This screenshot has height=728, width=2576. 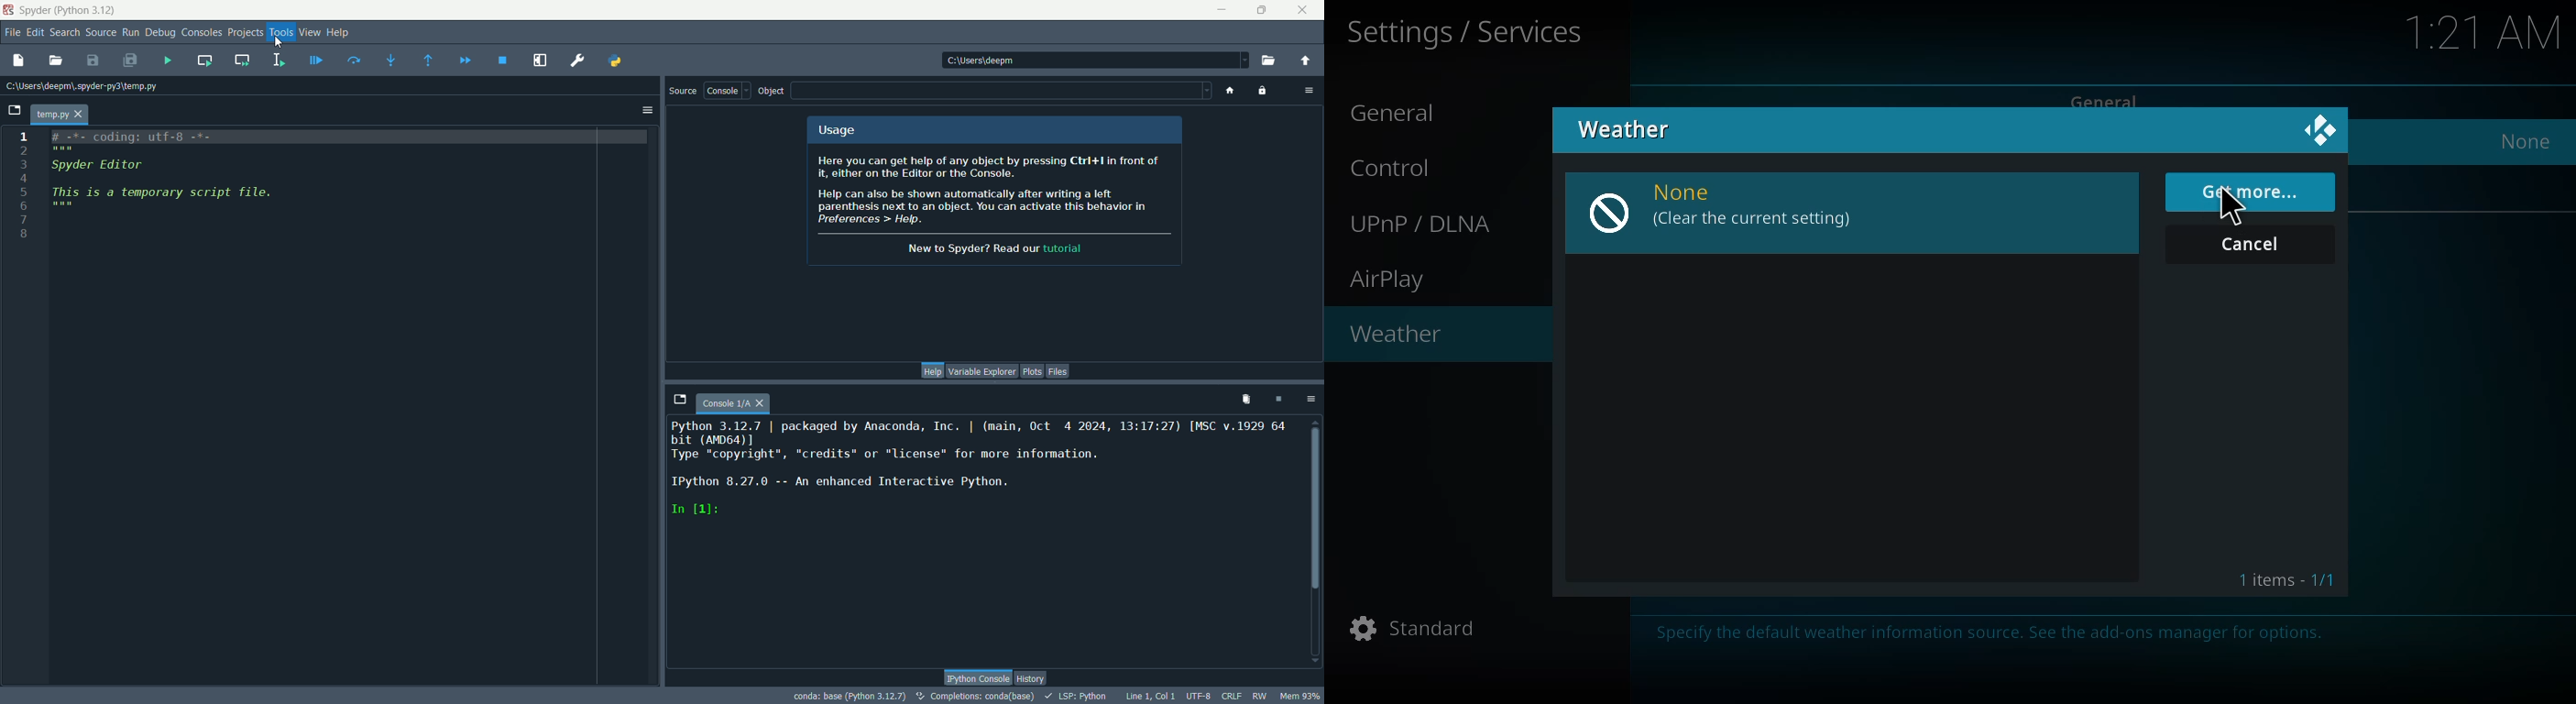 I want to click on weather, so click(x=1627, y=128).